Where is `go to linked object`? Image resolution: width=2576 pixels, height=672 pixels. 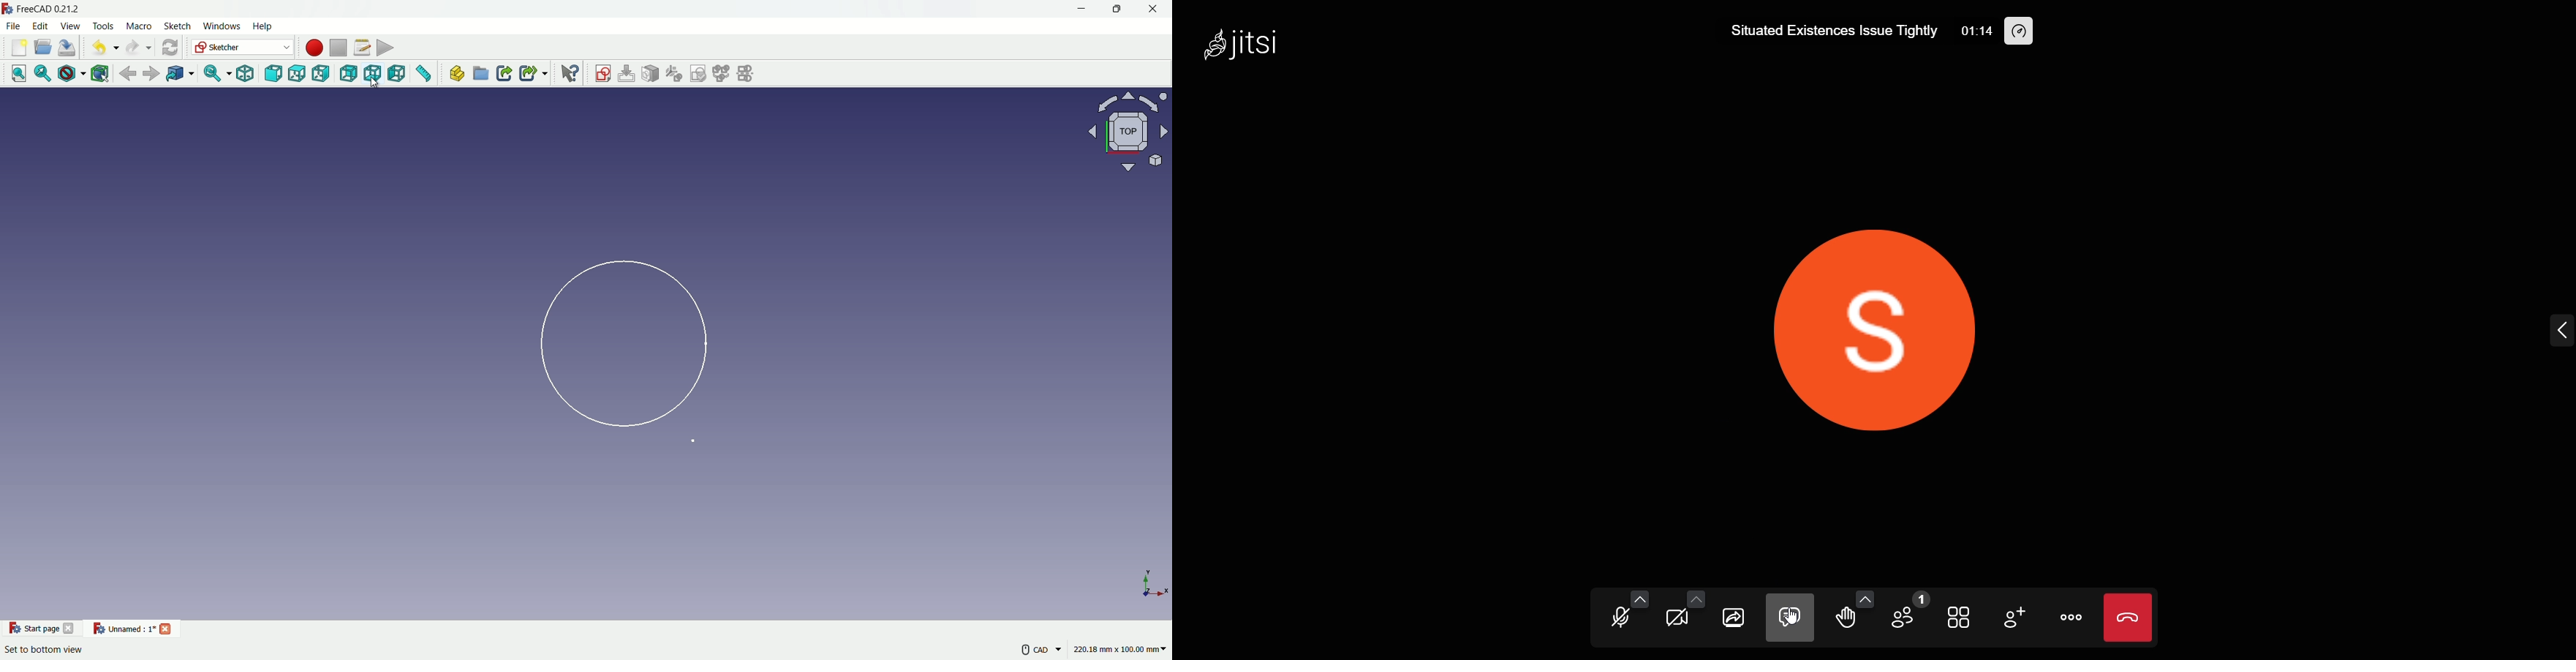
go to linked object is located at coordinates (180, 73).